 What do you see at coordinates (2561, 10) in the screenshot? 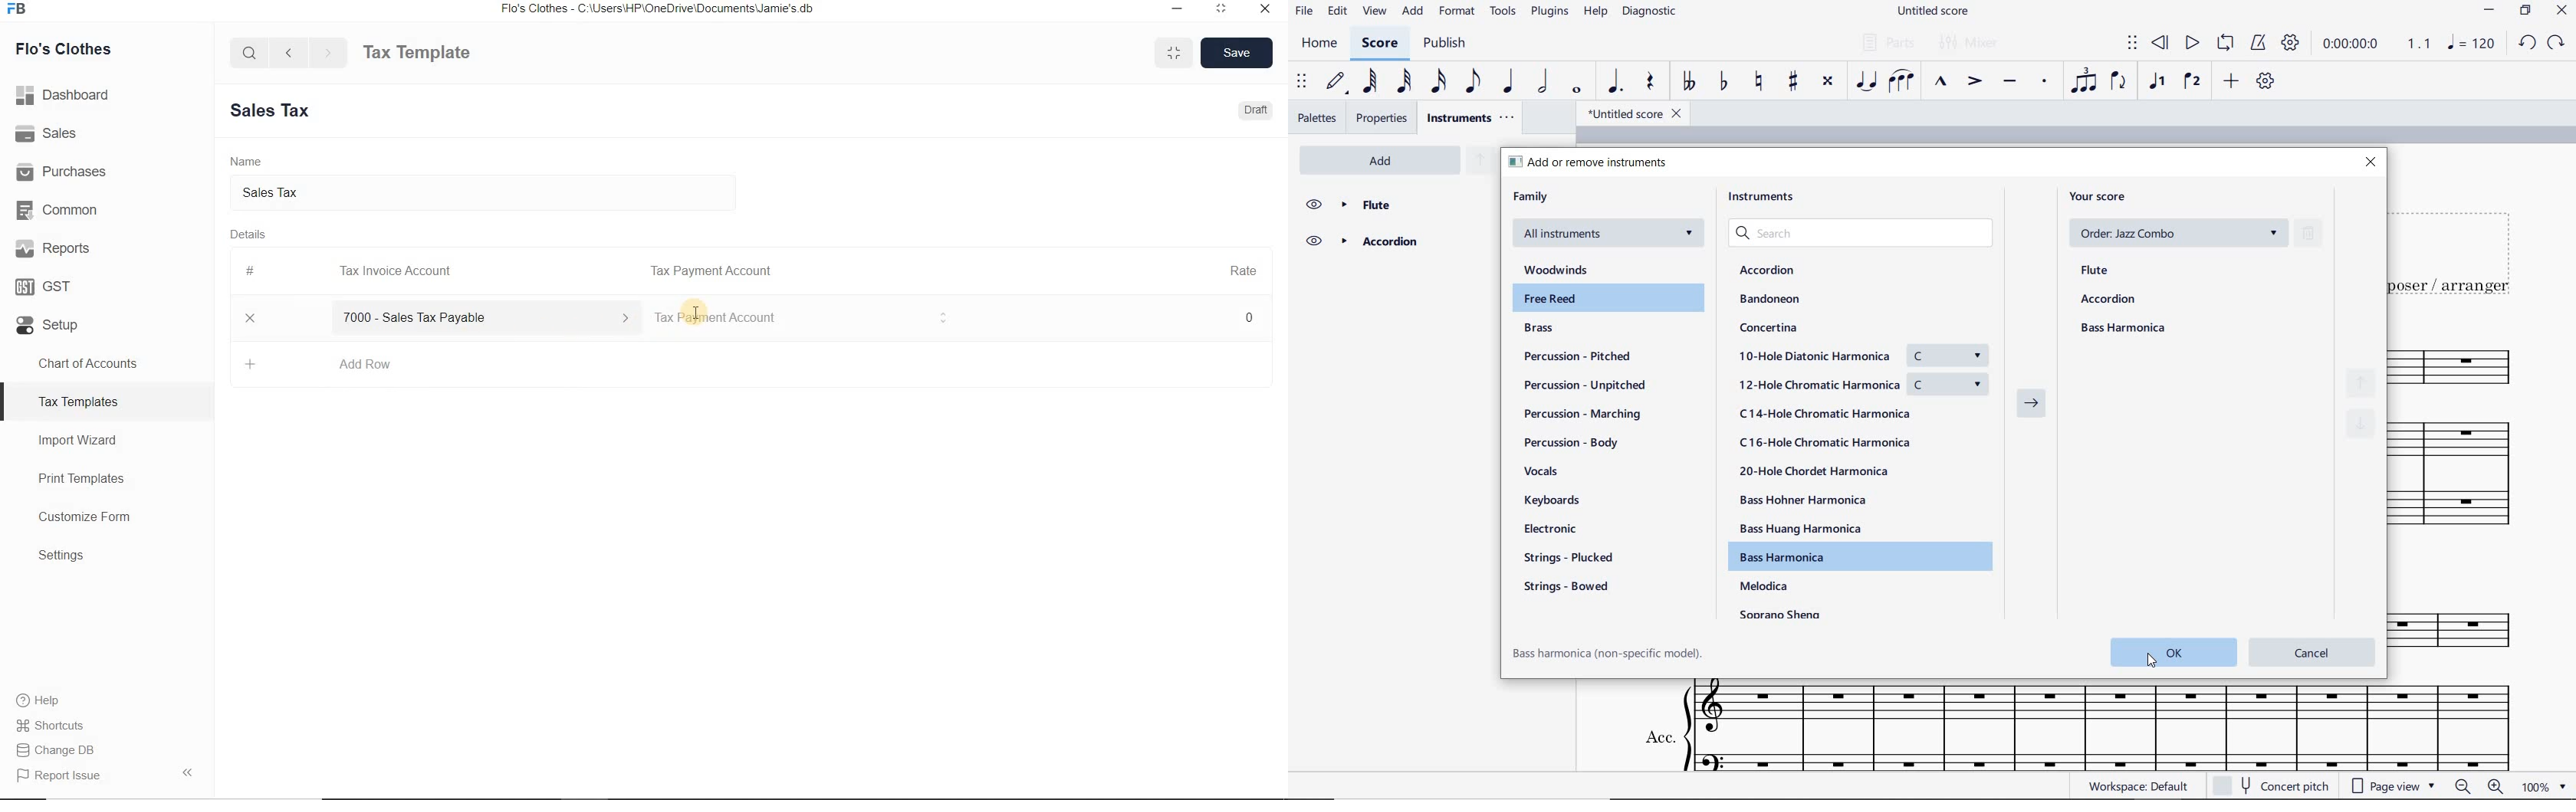
I see `CLOSE` at bounding box center [2561, 10].